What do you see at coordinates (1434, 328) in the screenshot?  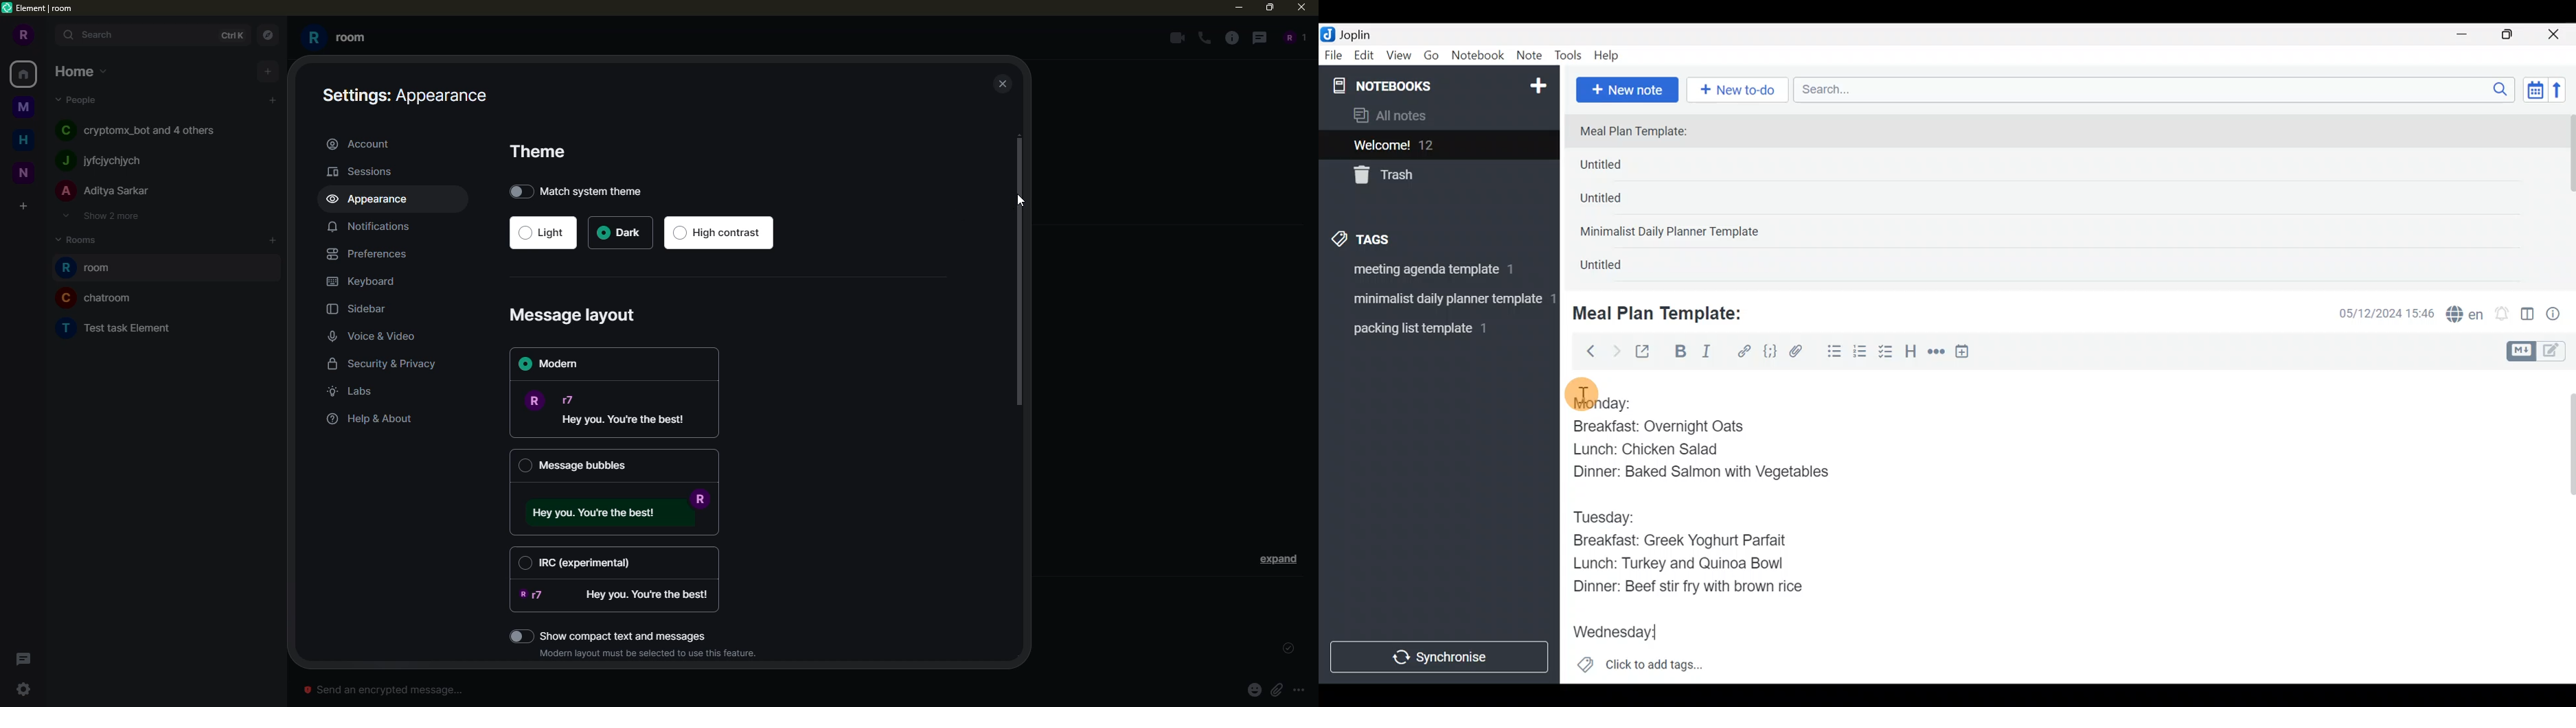 I see `Tag 3` at bounding box center [1434, 328].